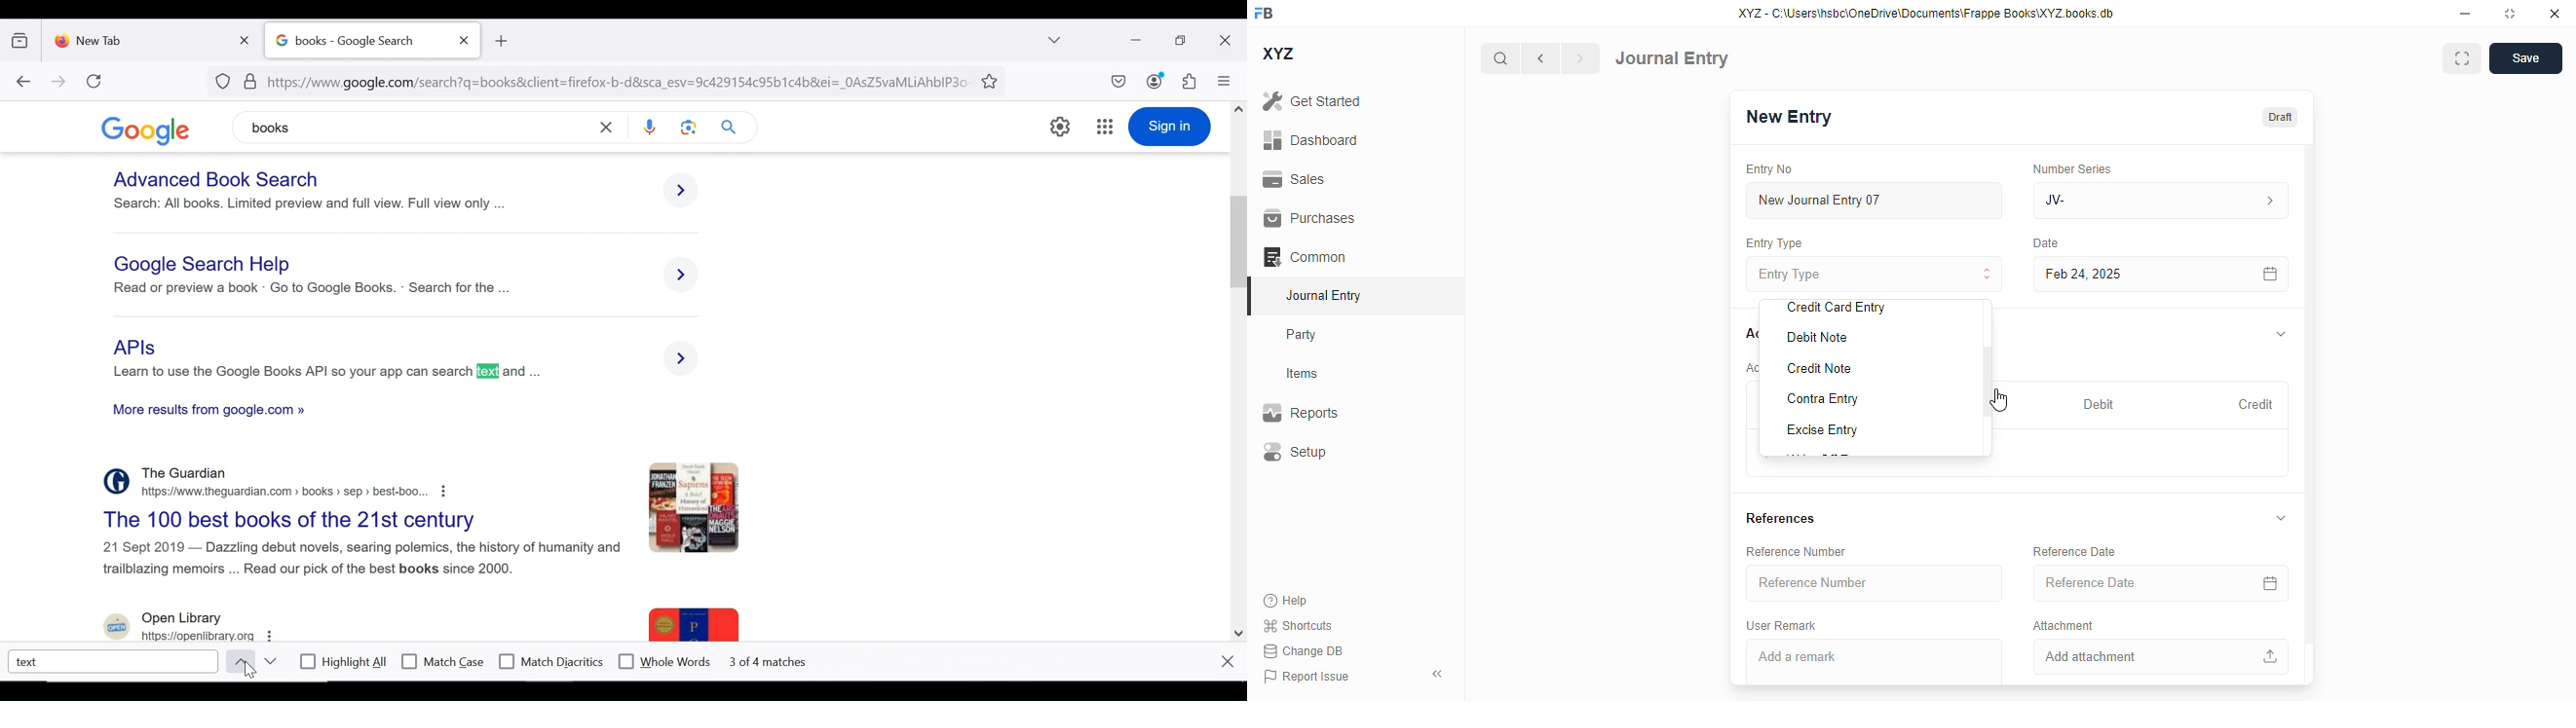  Describe the element at coordinates (2271, 274) in the screenshot. I see `calendar icon` at that location.